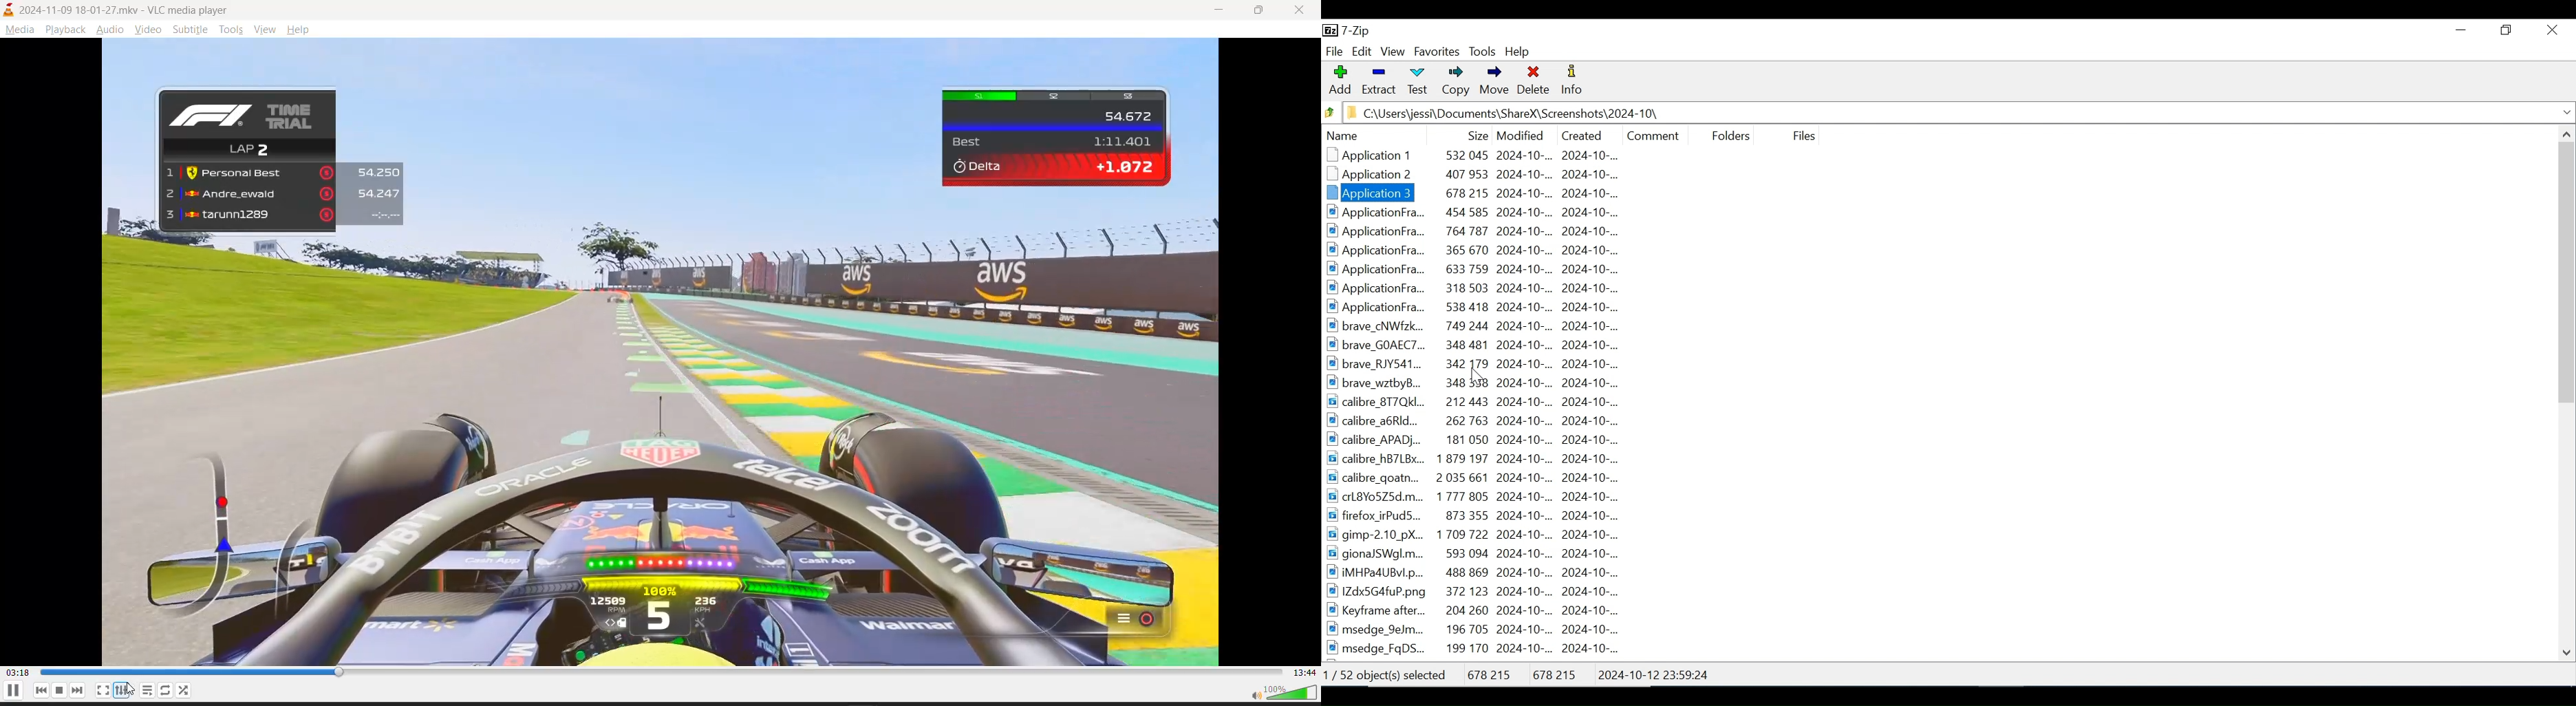 This screenshot has height=728, width=2576. I want to click on ApplicationFra... 454 585 2024-10-... 2024-10-..., so click(1484, 213).